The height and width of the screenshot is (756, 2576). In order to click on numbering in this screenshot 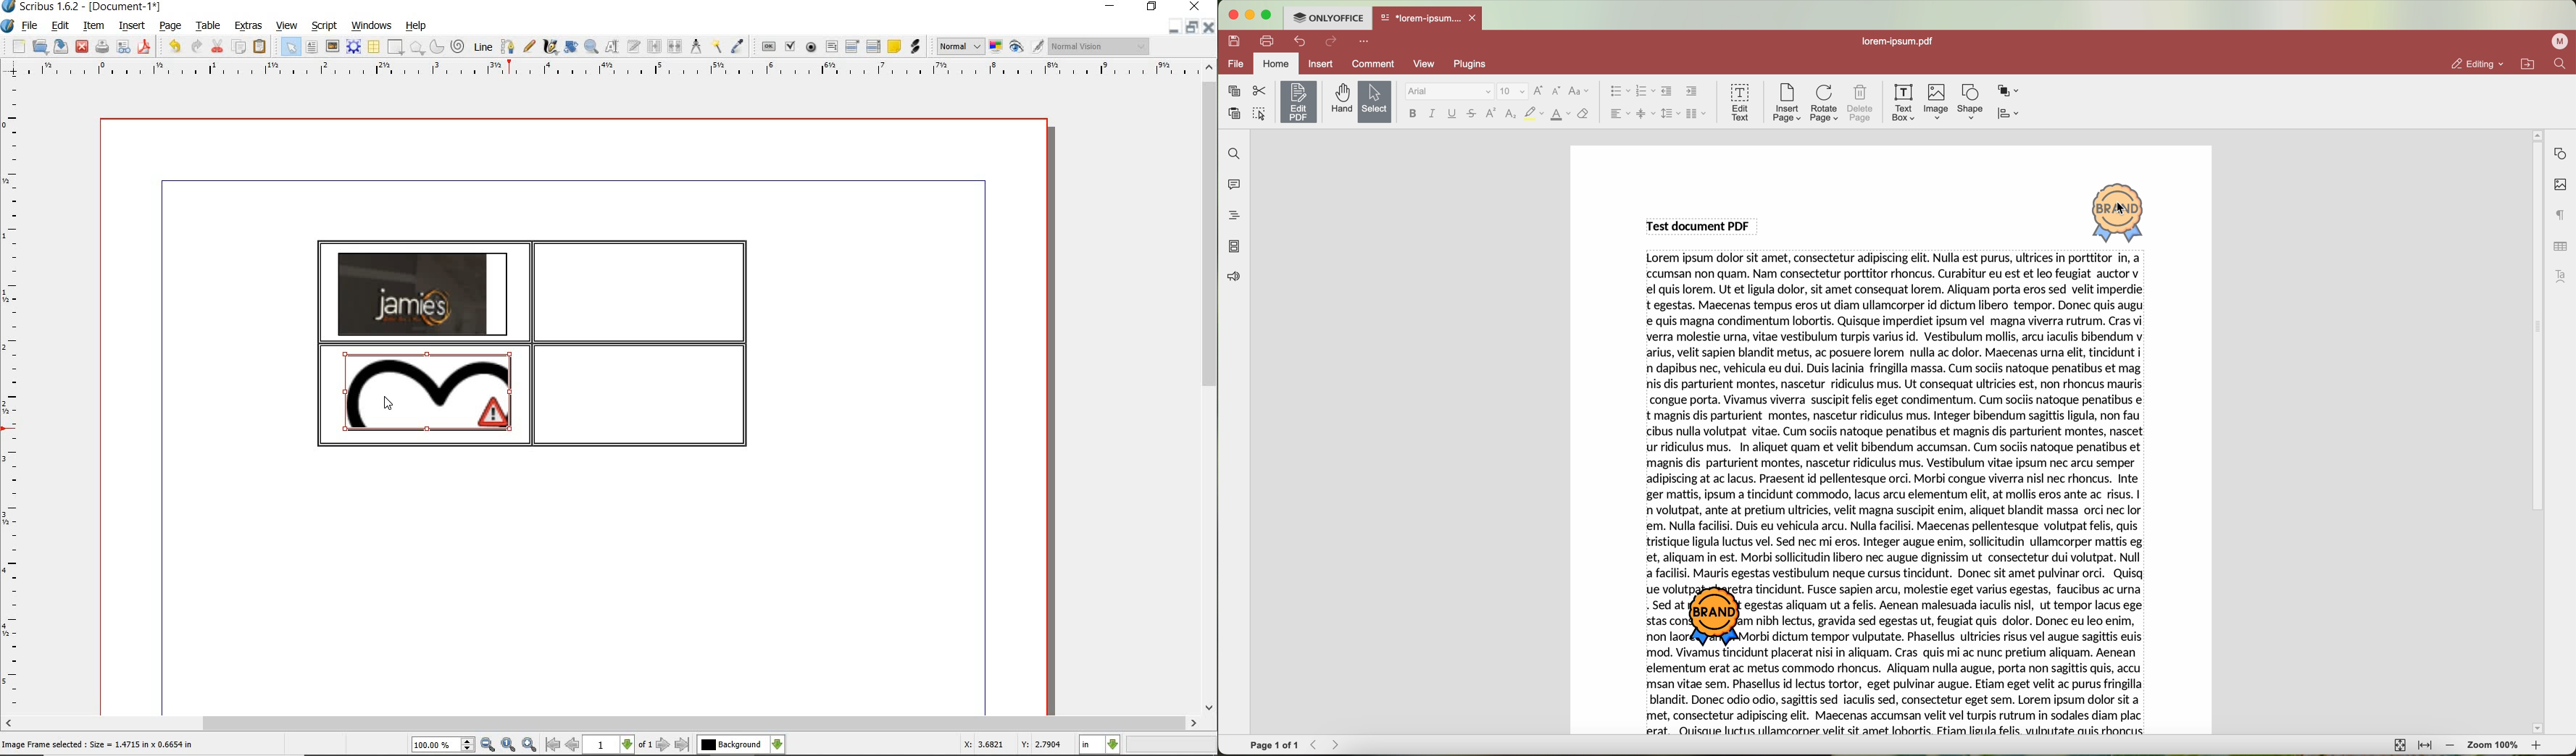, I will do `click(1645, 92)`.